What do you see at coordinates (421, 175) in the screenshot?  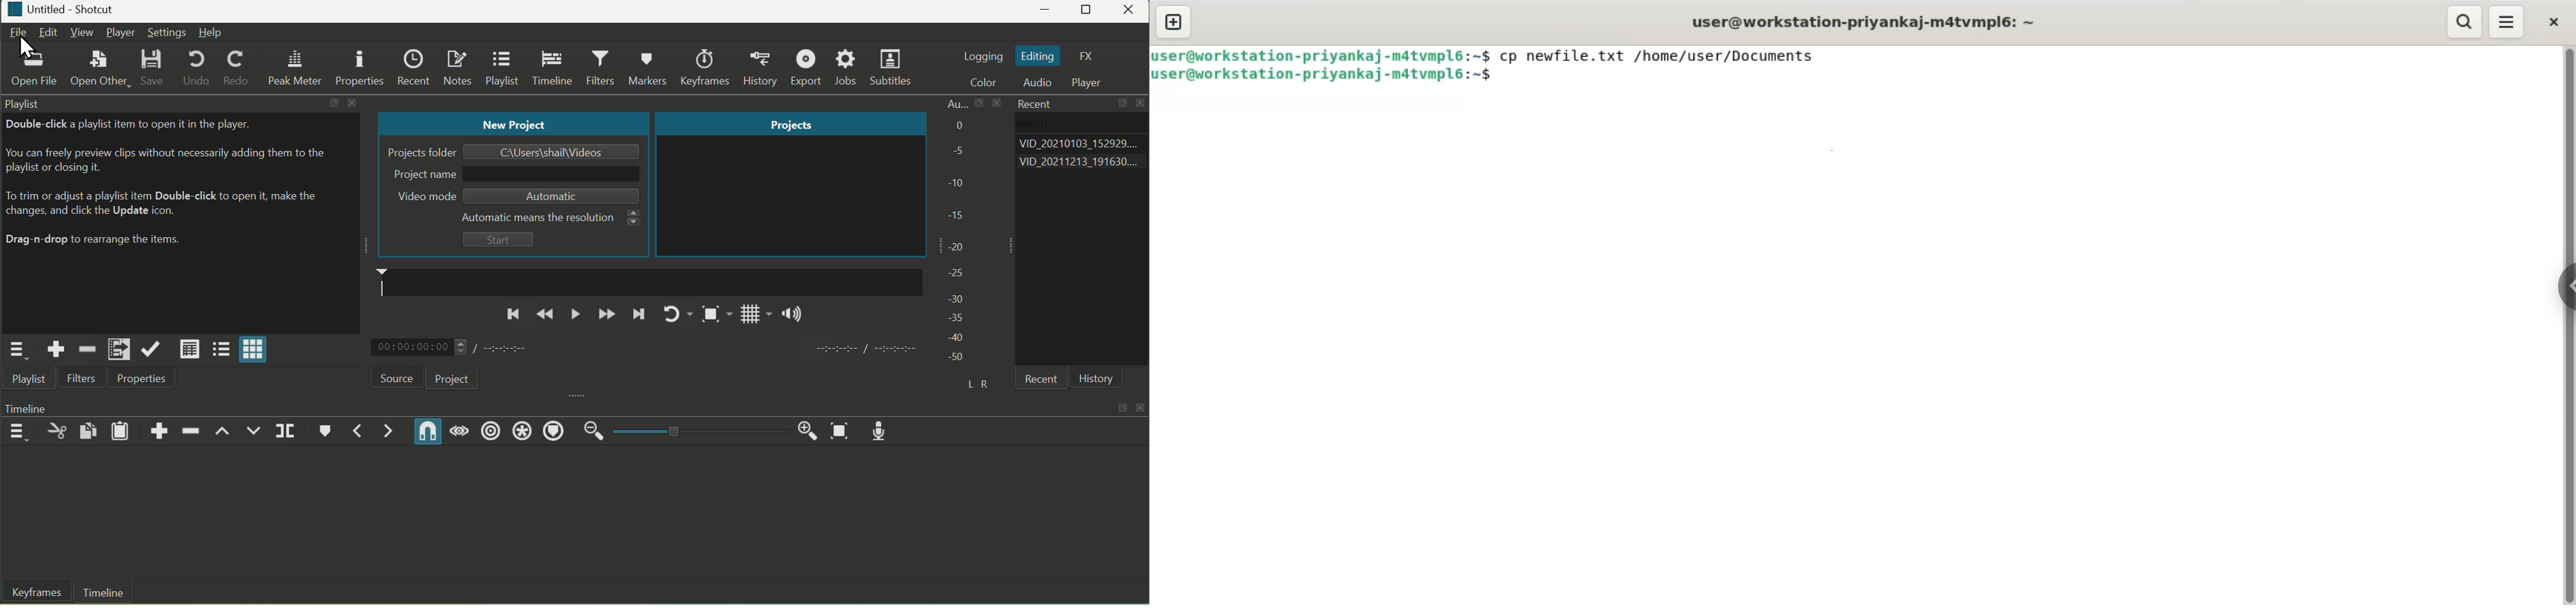 I see `Project name` at bounding box center [421, 175].